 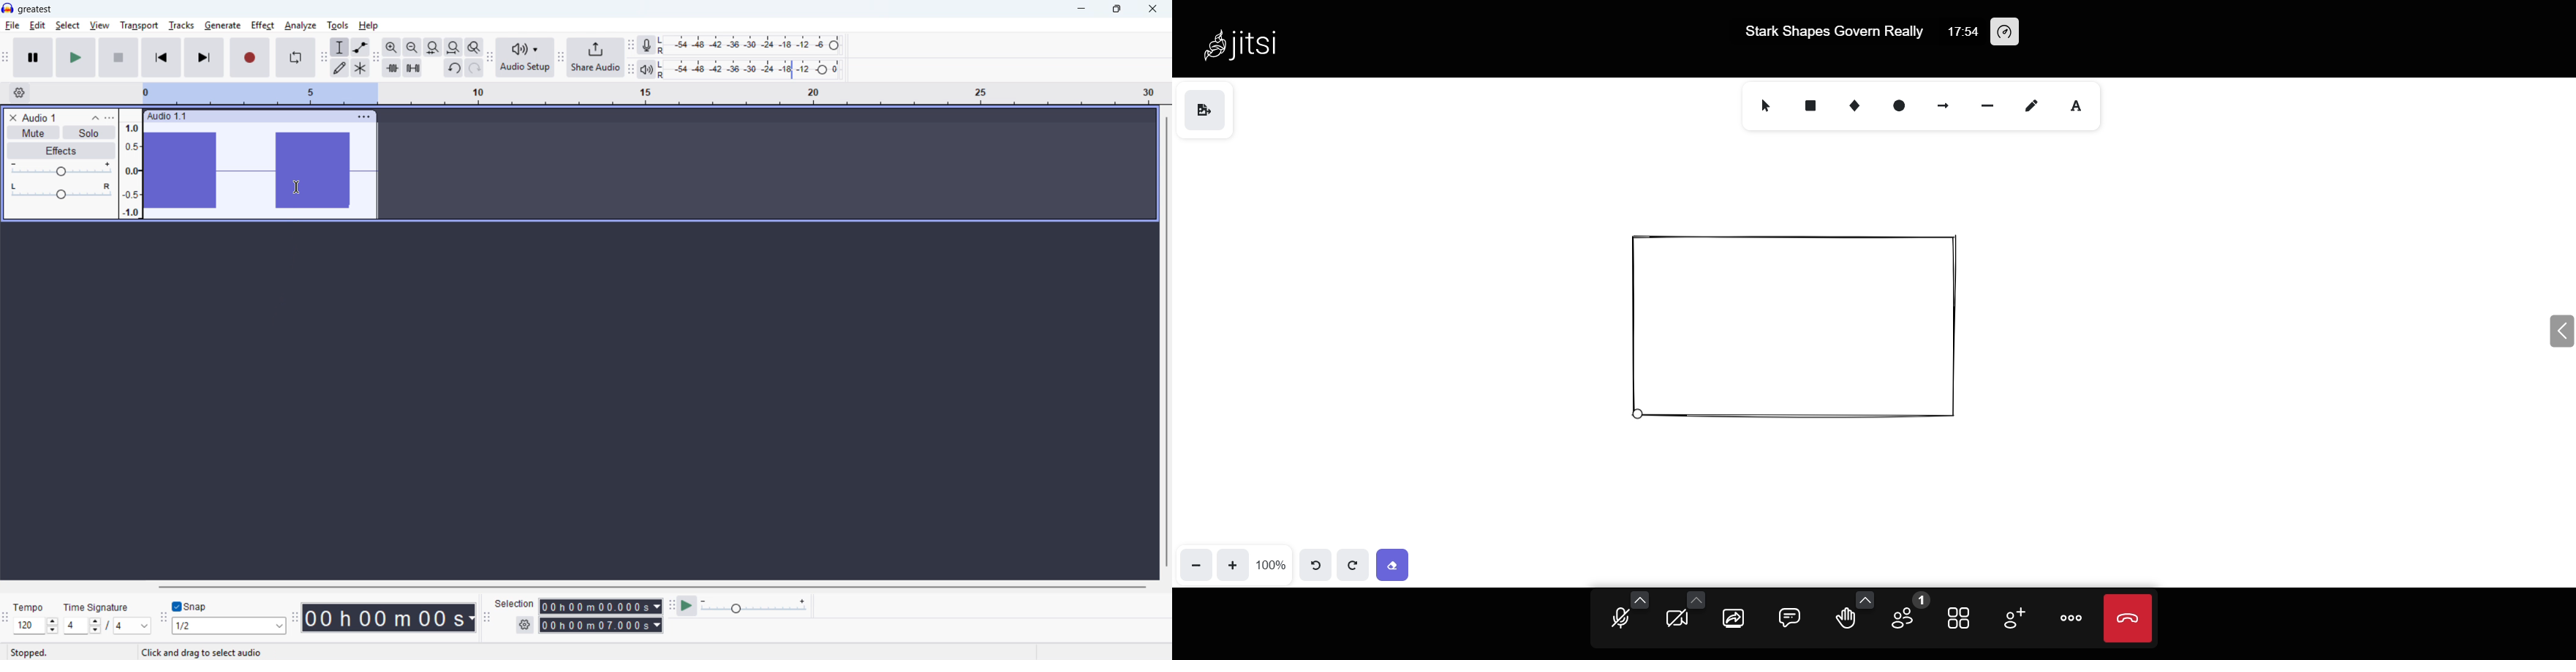 I want to click on Stark Shapes Govern Really, so click(x=1829, y=31).